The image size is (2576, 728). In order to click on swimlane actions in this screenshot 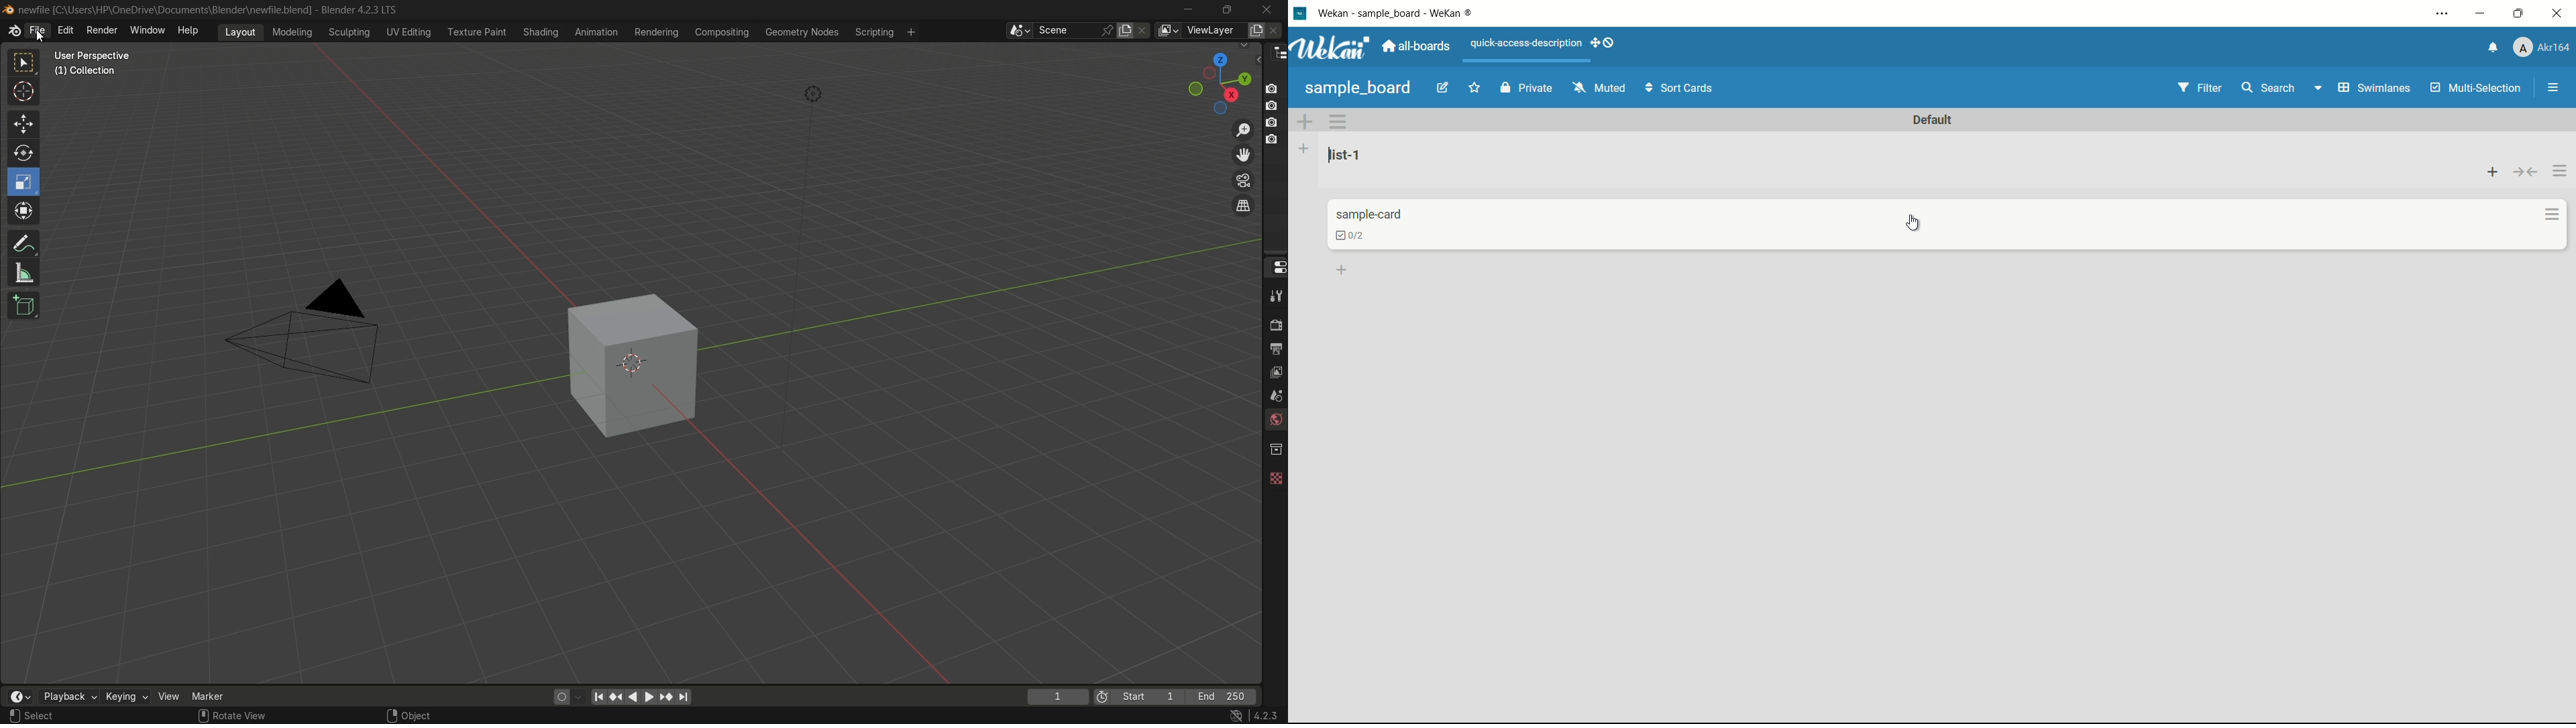, I will do `click(1339, 122)`.